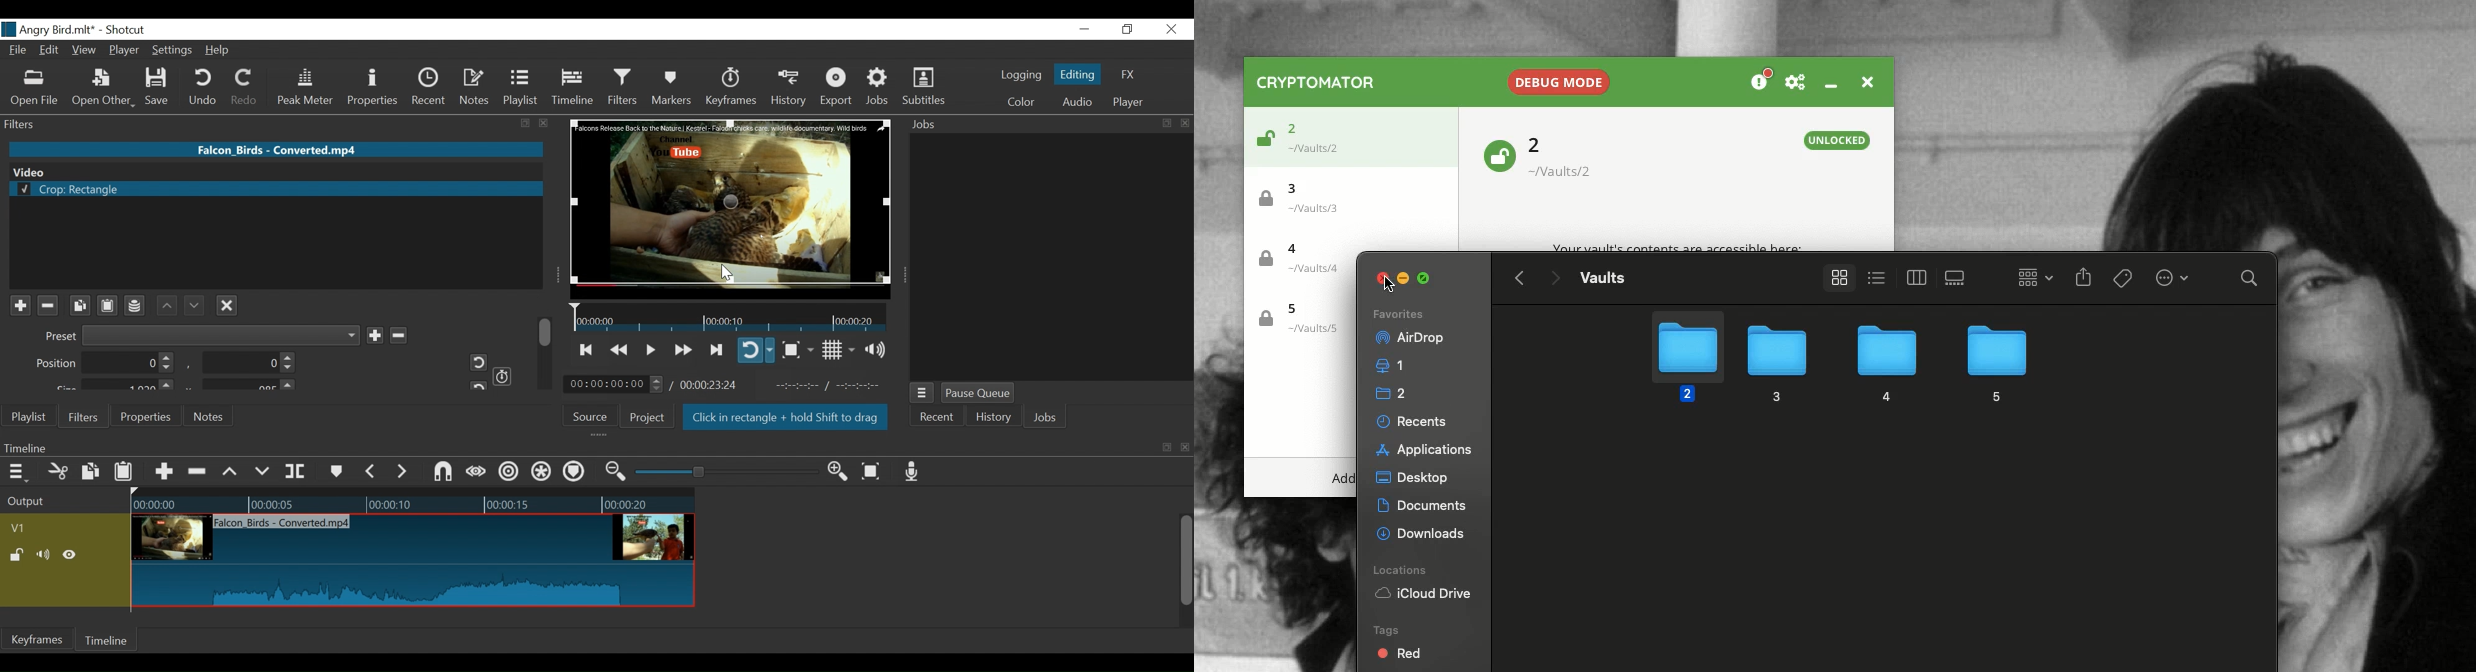 This screenshot has height=672, width=2492. Describe the element at coordinates (837, 88) in the screenshot. I see `Export` at that location.